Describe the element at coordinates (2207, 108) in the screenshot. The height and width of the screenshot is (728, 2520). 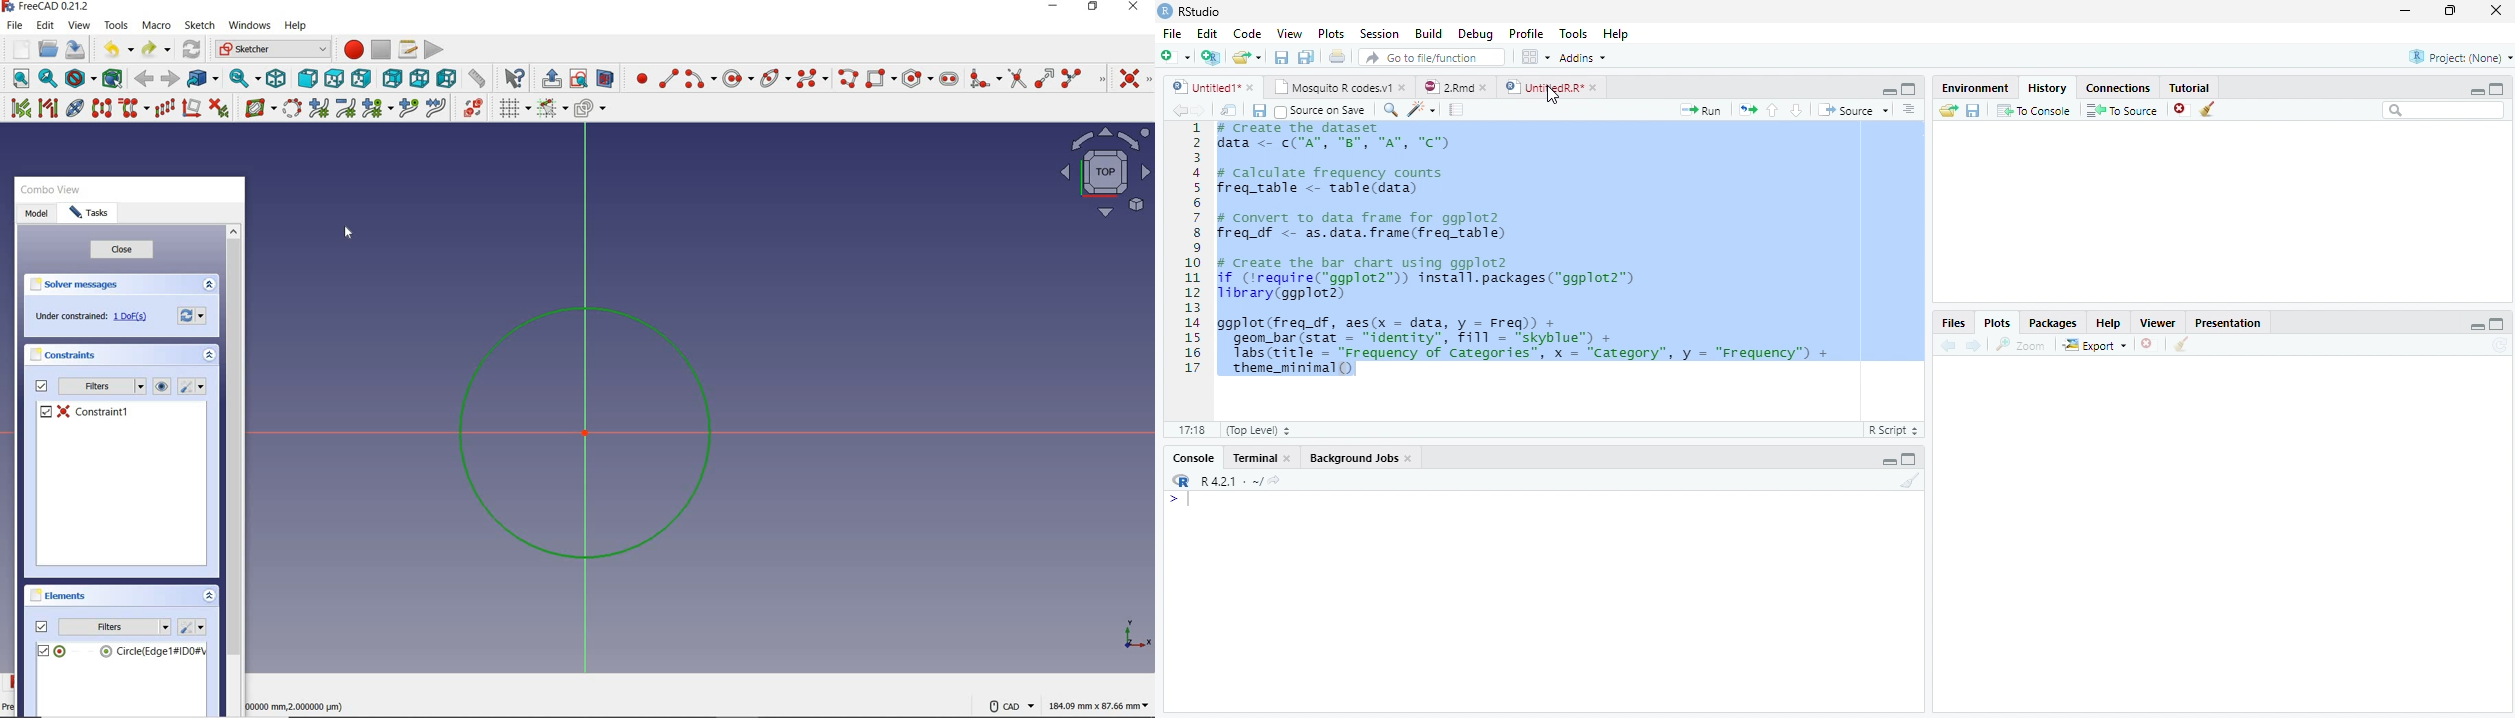
I see `Clear Console` at that location.